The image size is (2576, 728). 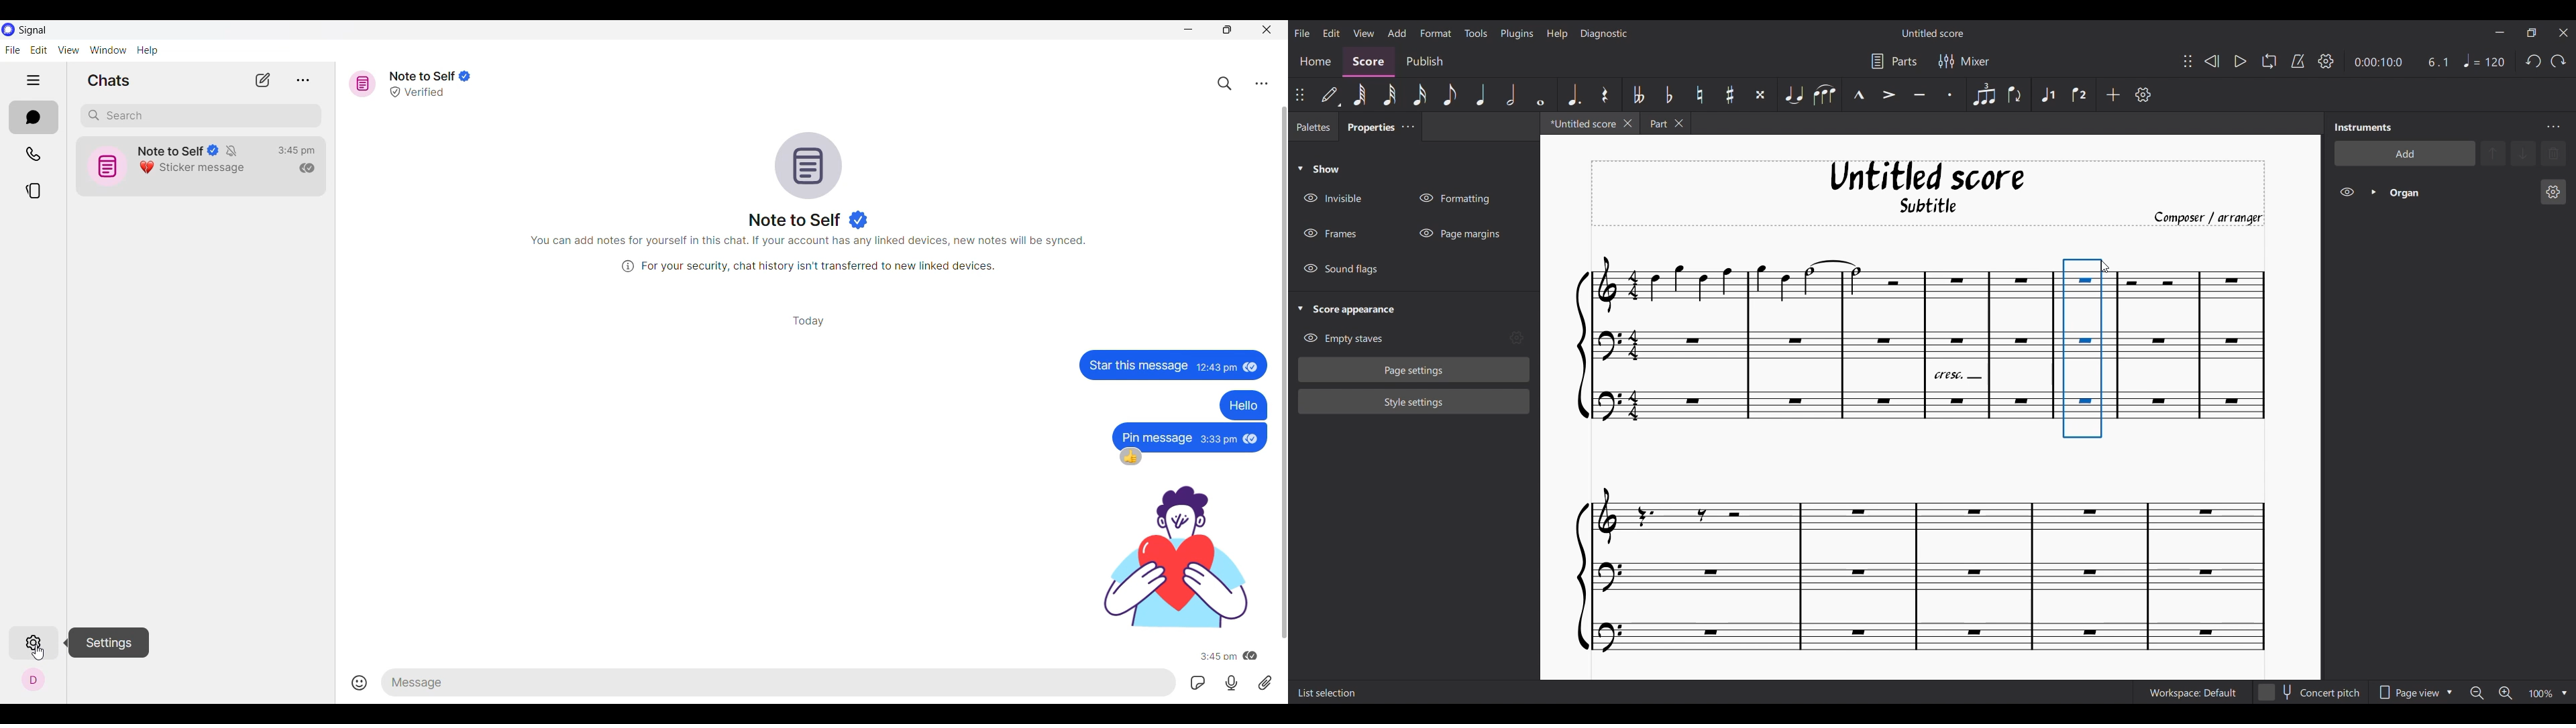 What do you see at coordinates (362, 84) in the screenshot?
I see `Chat icon` at bounding box center [362, 84].